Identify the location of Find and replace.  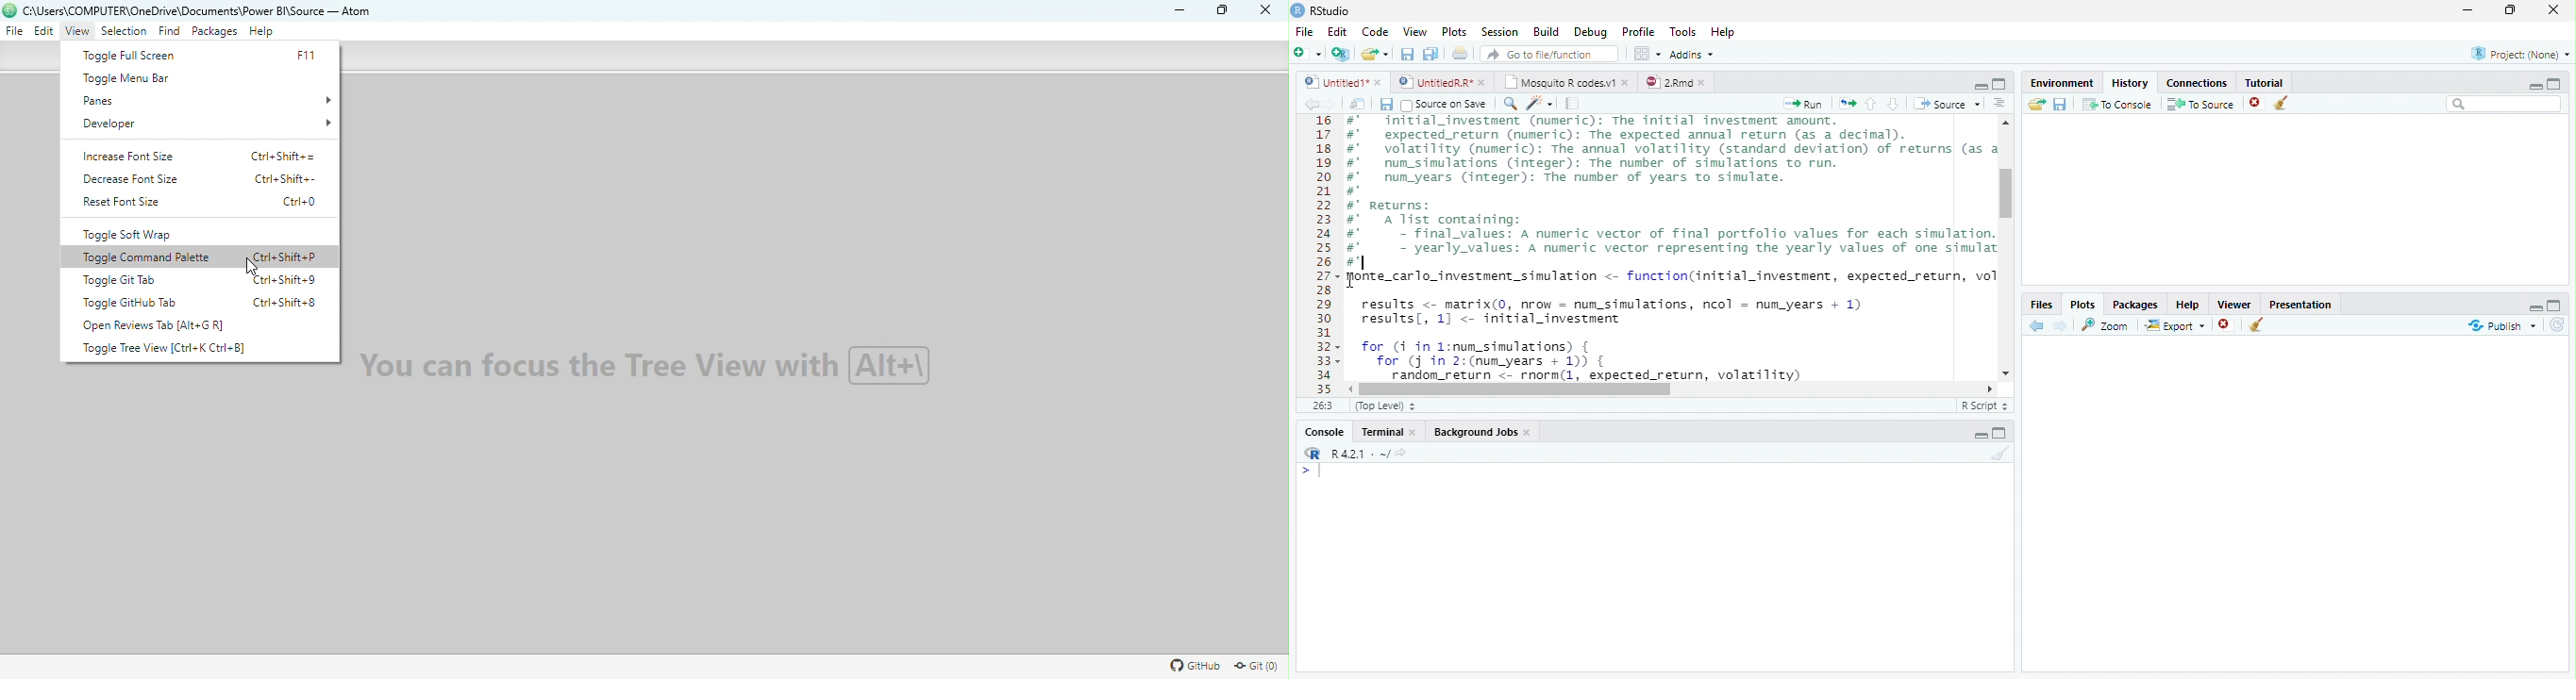
(1511, 104).